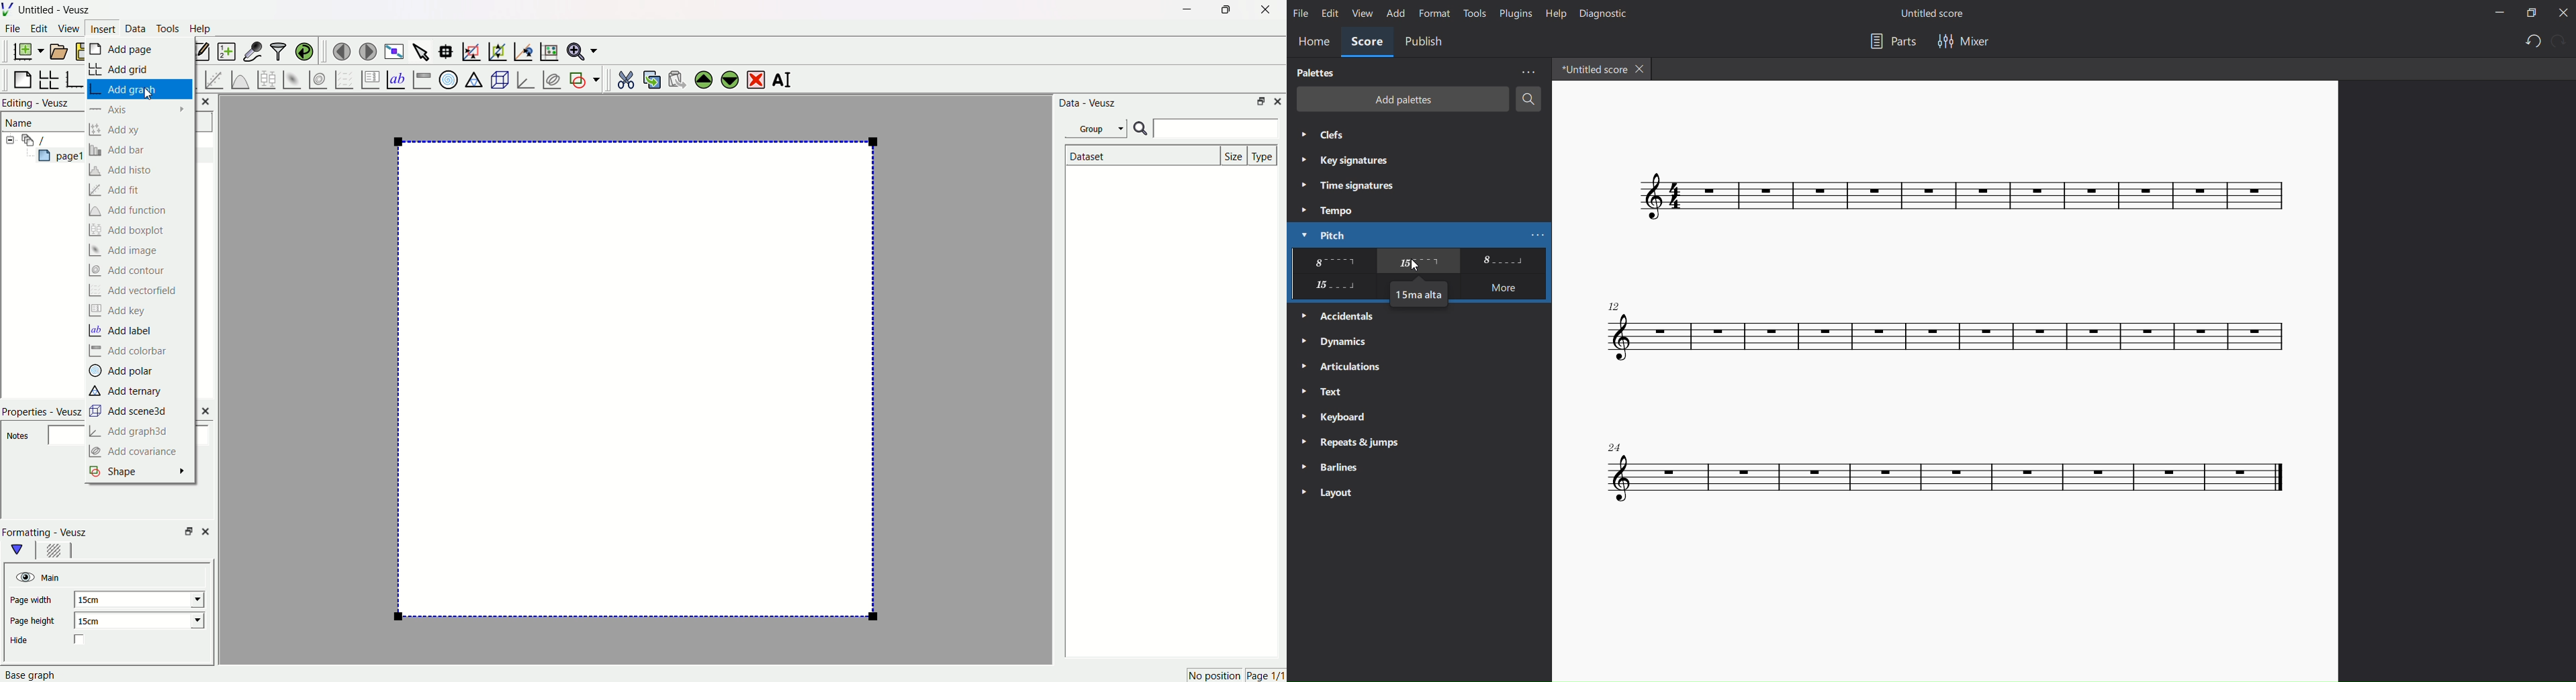 Image resolution: width=2576 pixels, height=700 pixels. I want to click on reload linked datasets, so click(305, 50).